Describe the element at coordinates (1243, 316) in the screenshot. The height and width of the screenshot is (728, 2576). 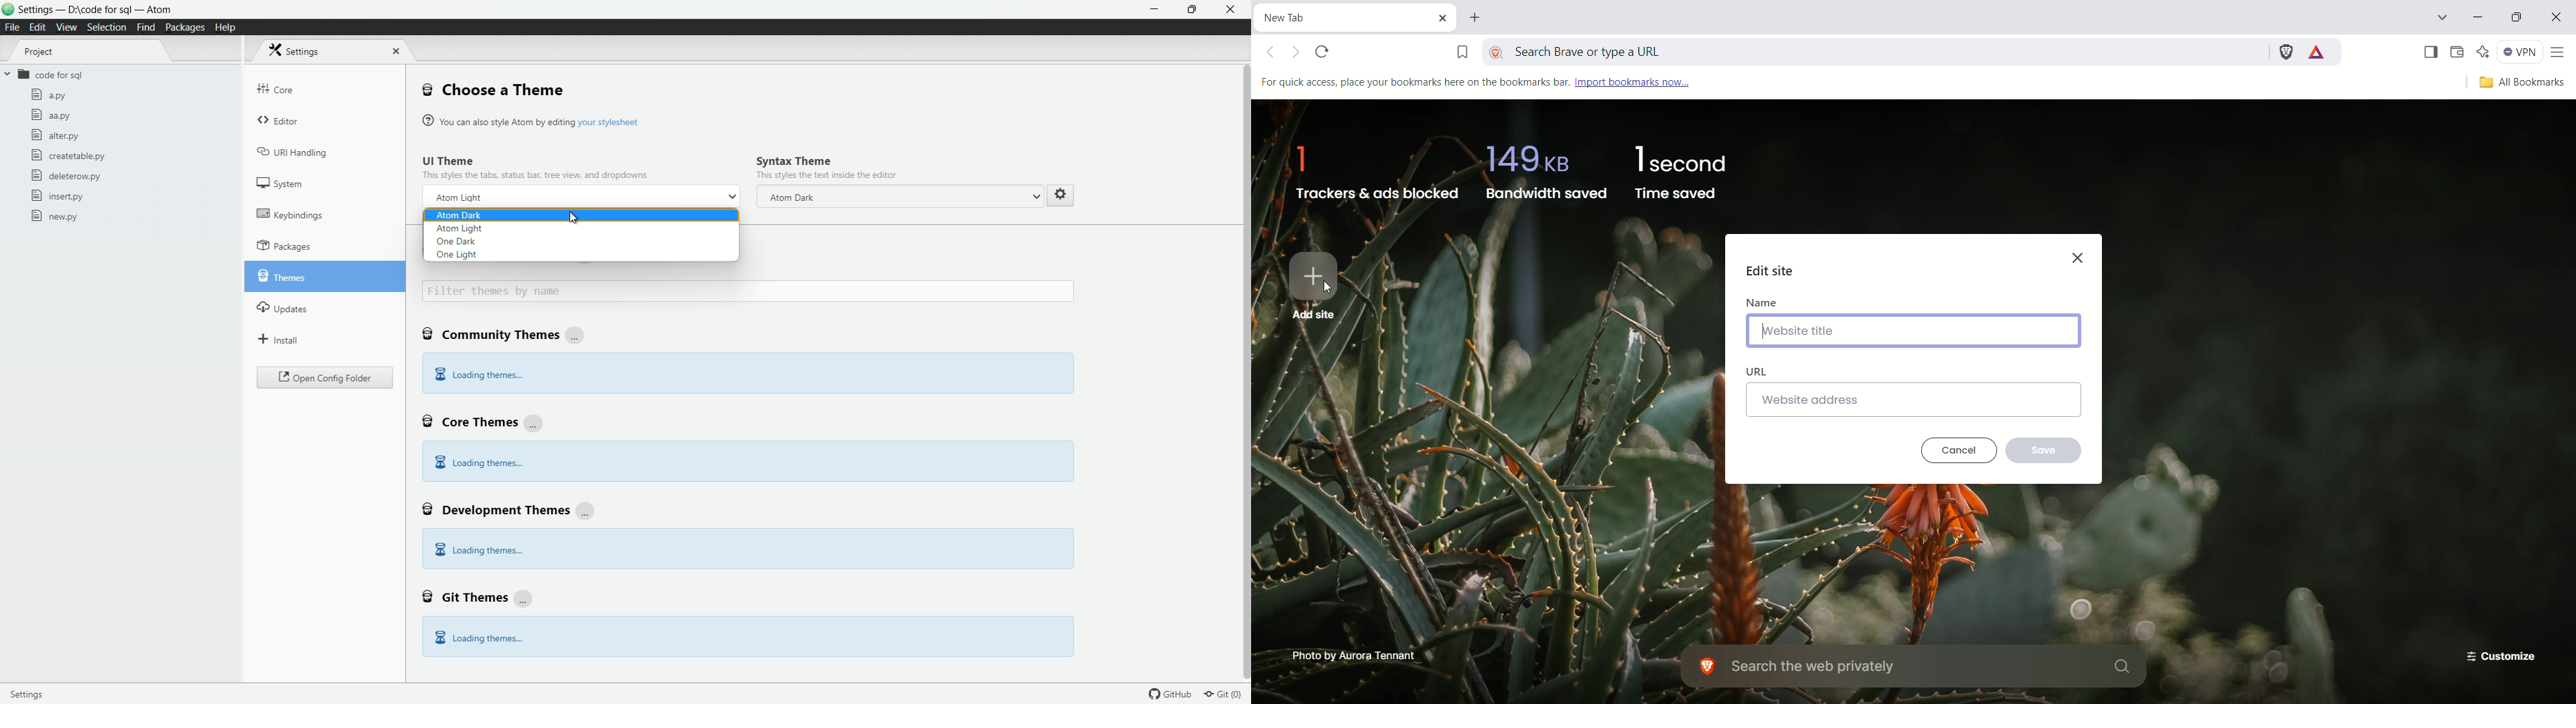
I see `scroll bar` at that location.